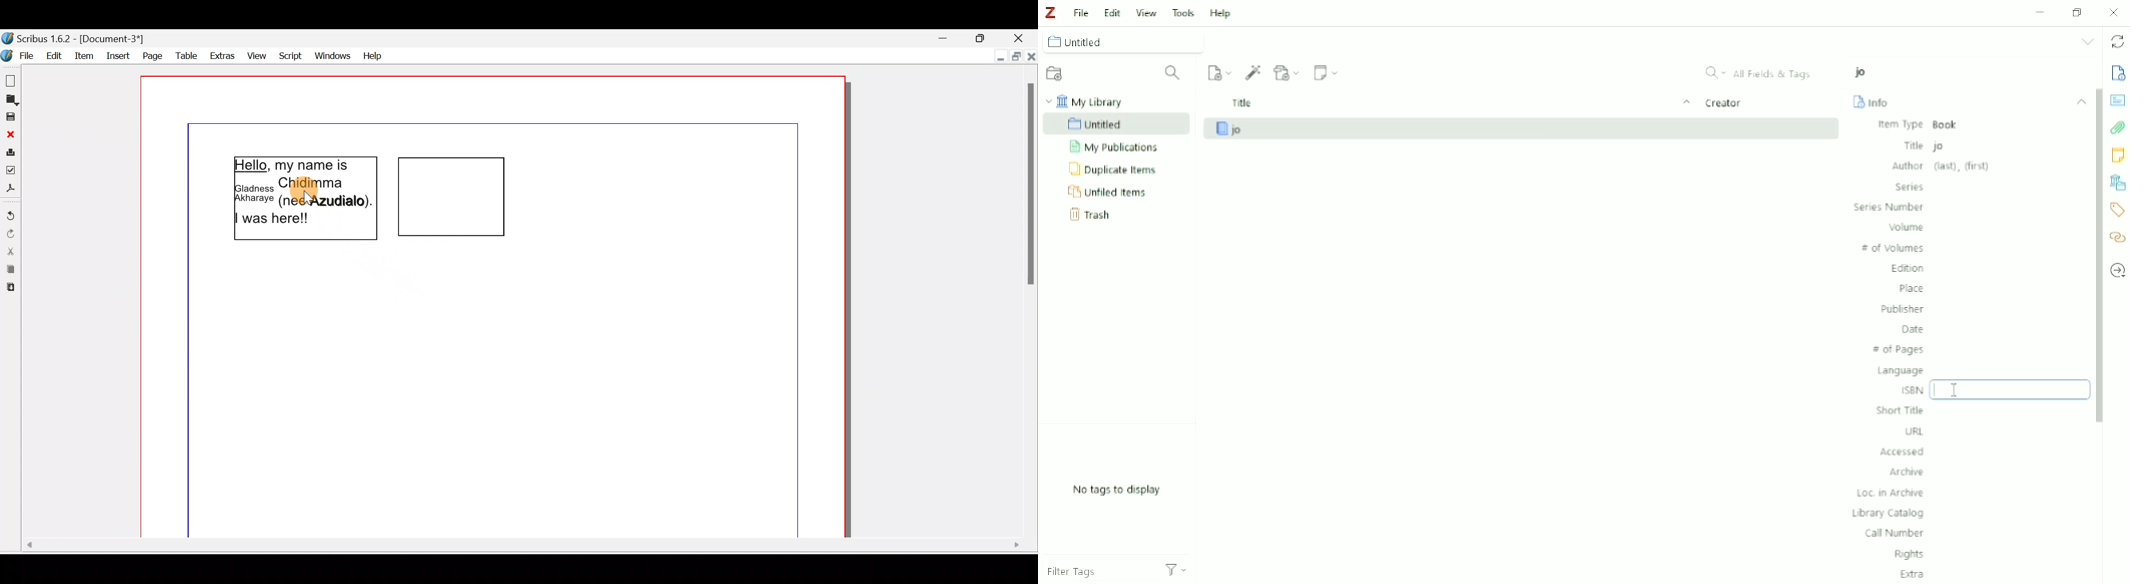 Image resolution: width=2156 pixels, height=588 pixels. Describe the element at coordinates (943, 37) in the screenshot. I see `Minimise` at that location.